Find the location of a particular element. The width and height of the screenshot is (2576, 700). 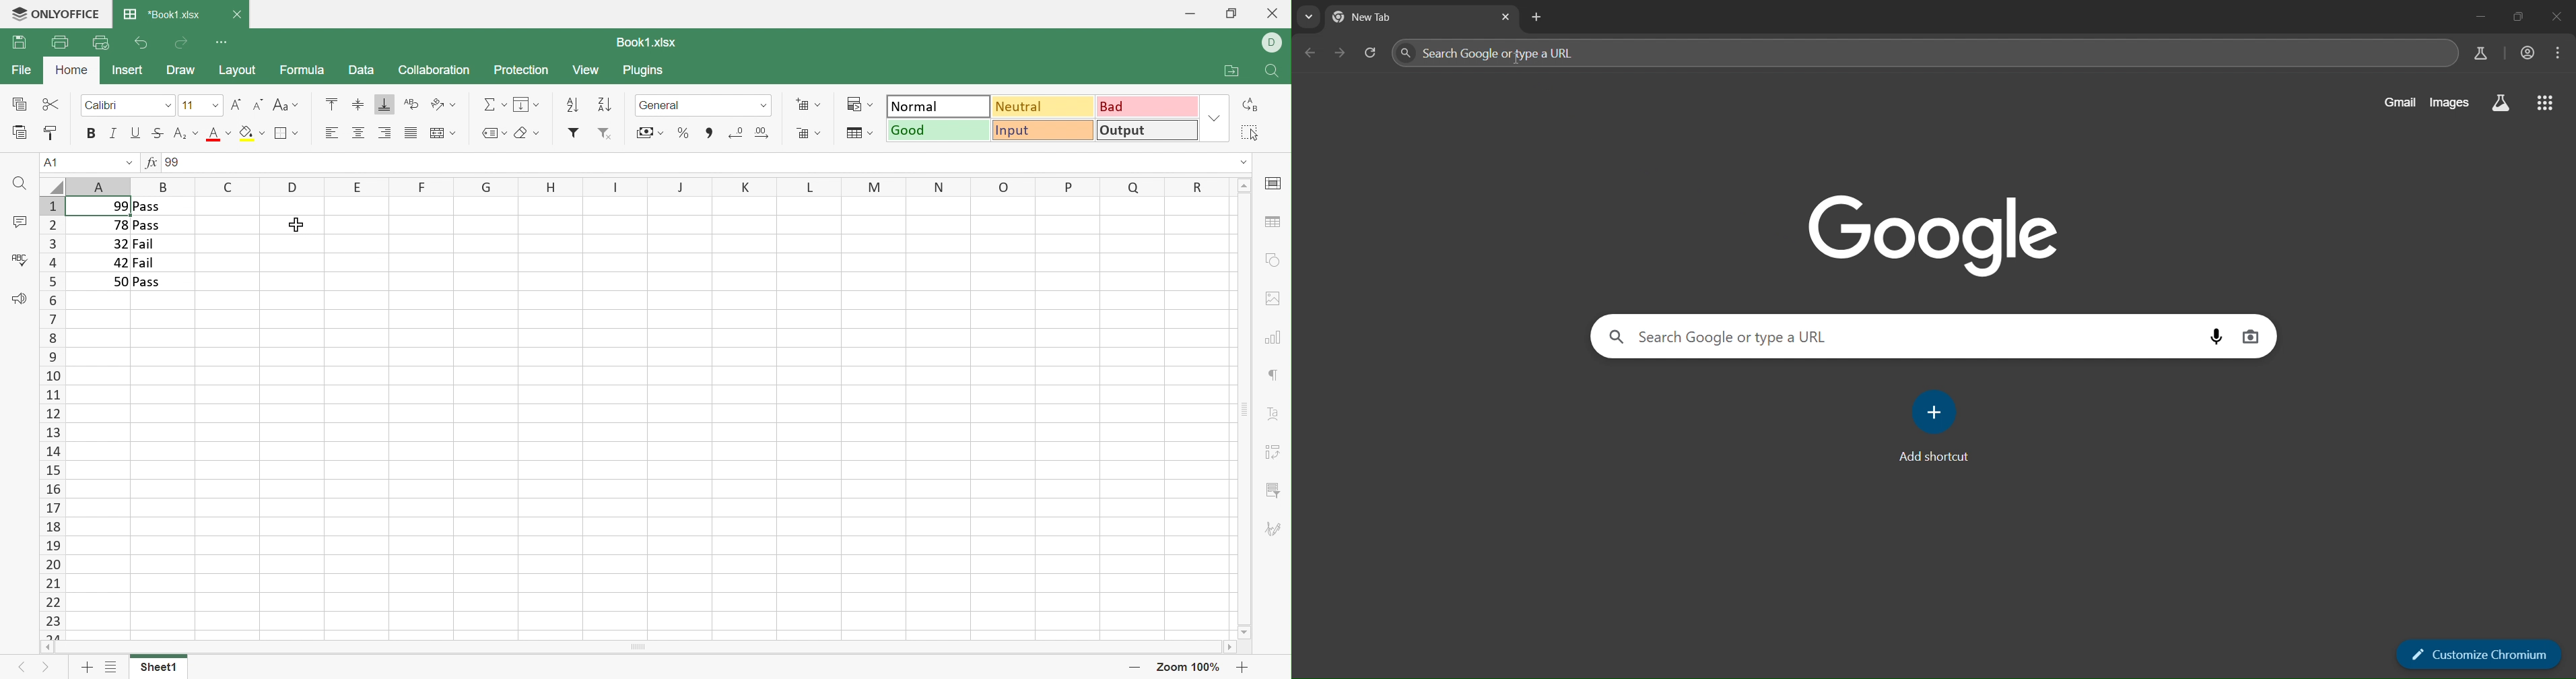

Signature settings is located at coordinates (1276, 528).